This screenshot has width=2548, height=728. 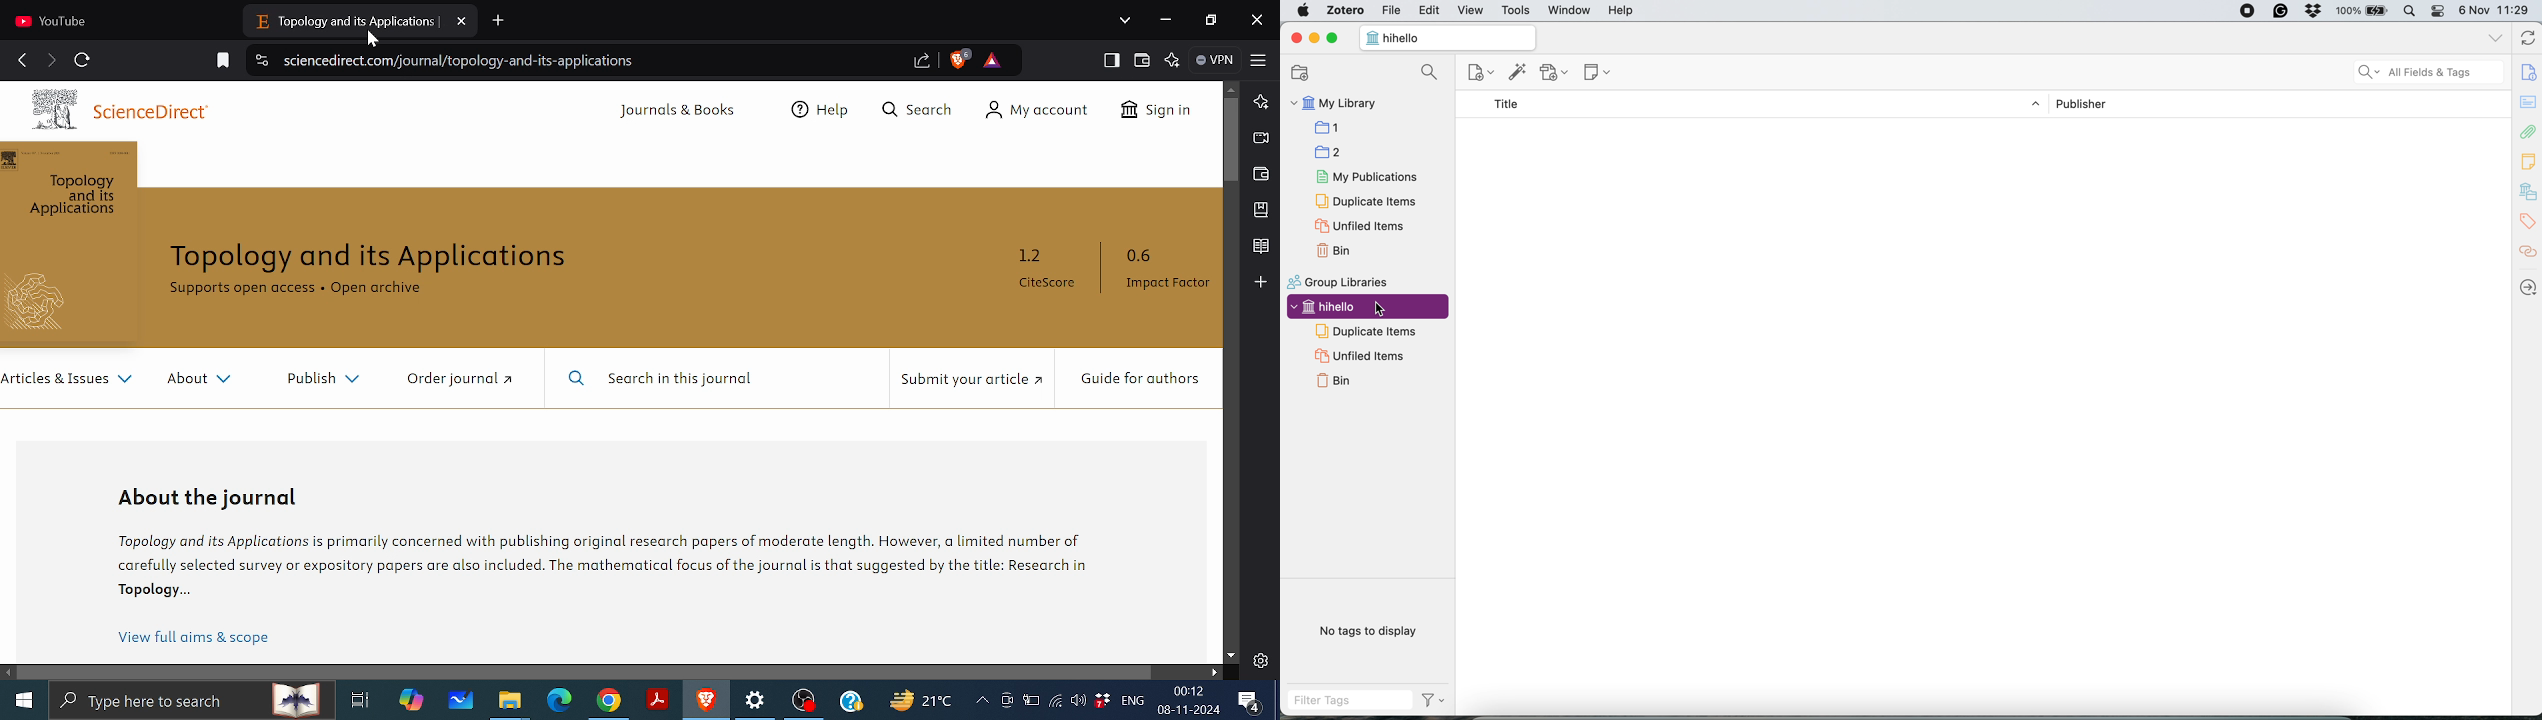 I want to click on minimise, so click(x=1312, y=39).